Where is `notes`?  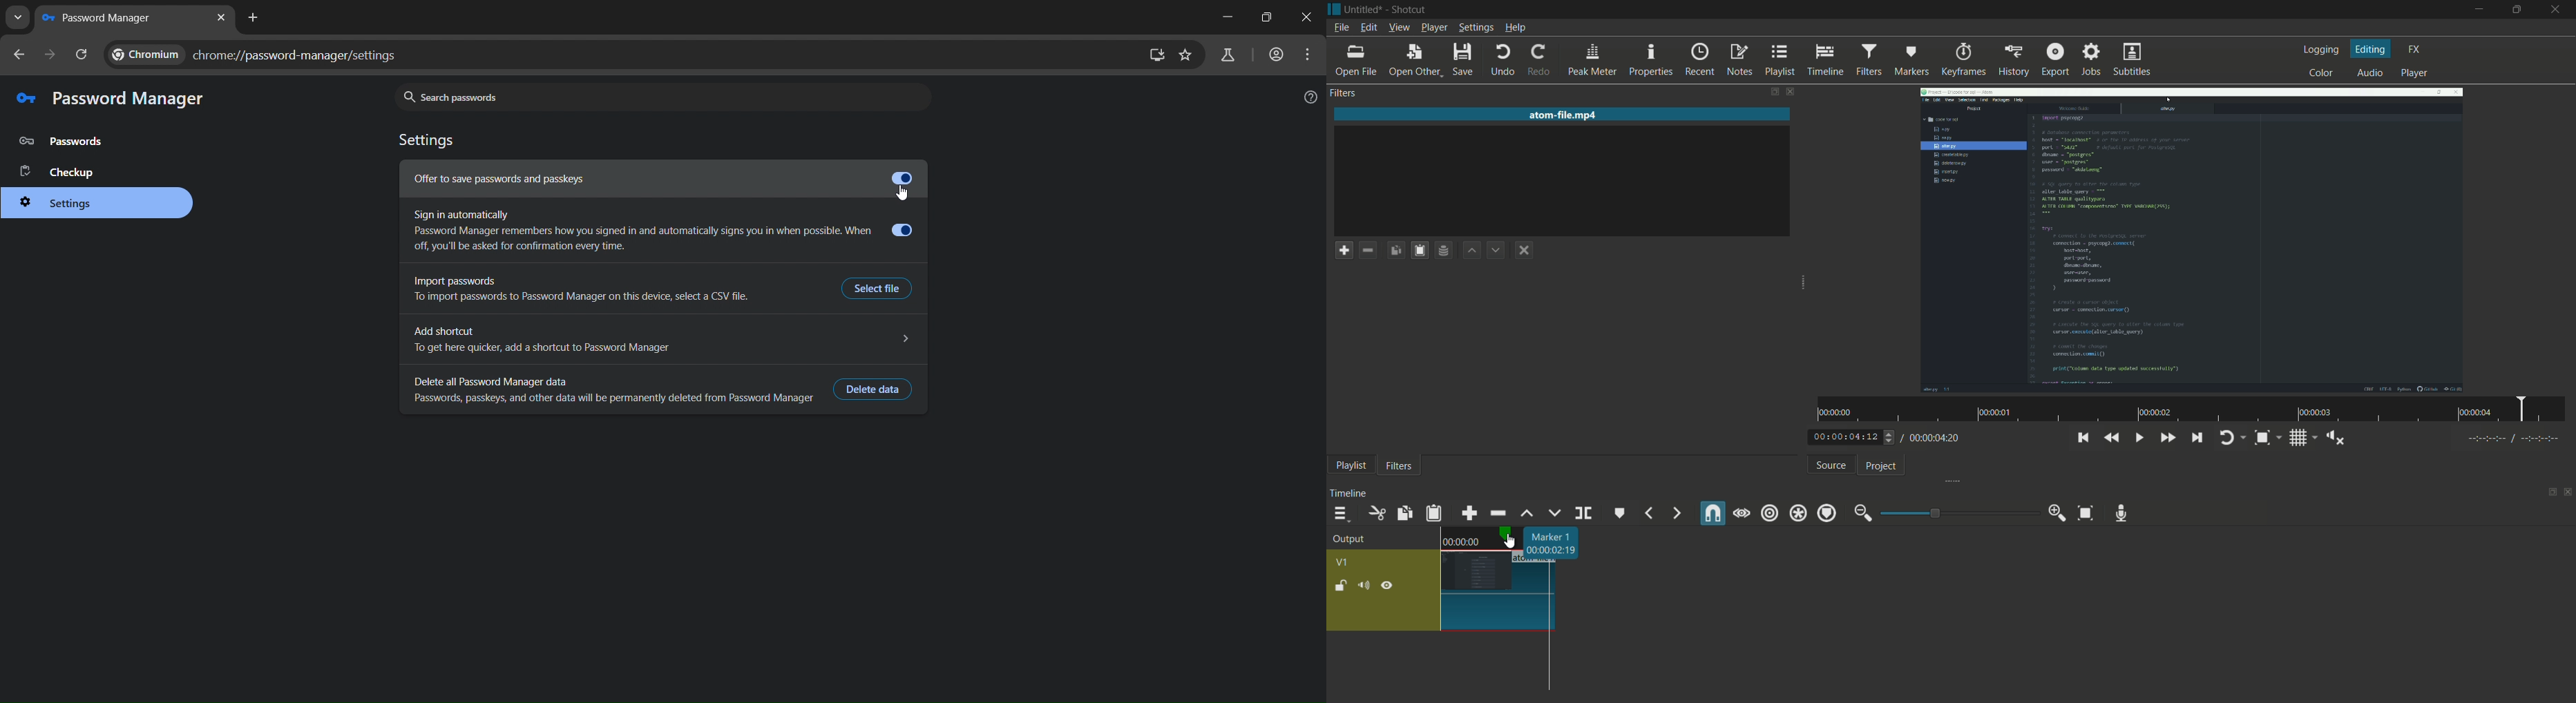
notes is located at coordinates (1738, 61).